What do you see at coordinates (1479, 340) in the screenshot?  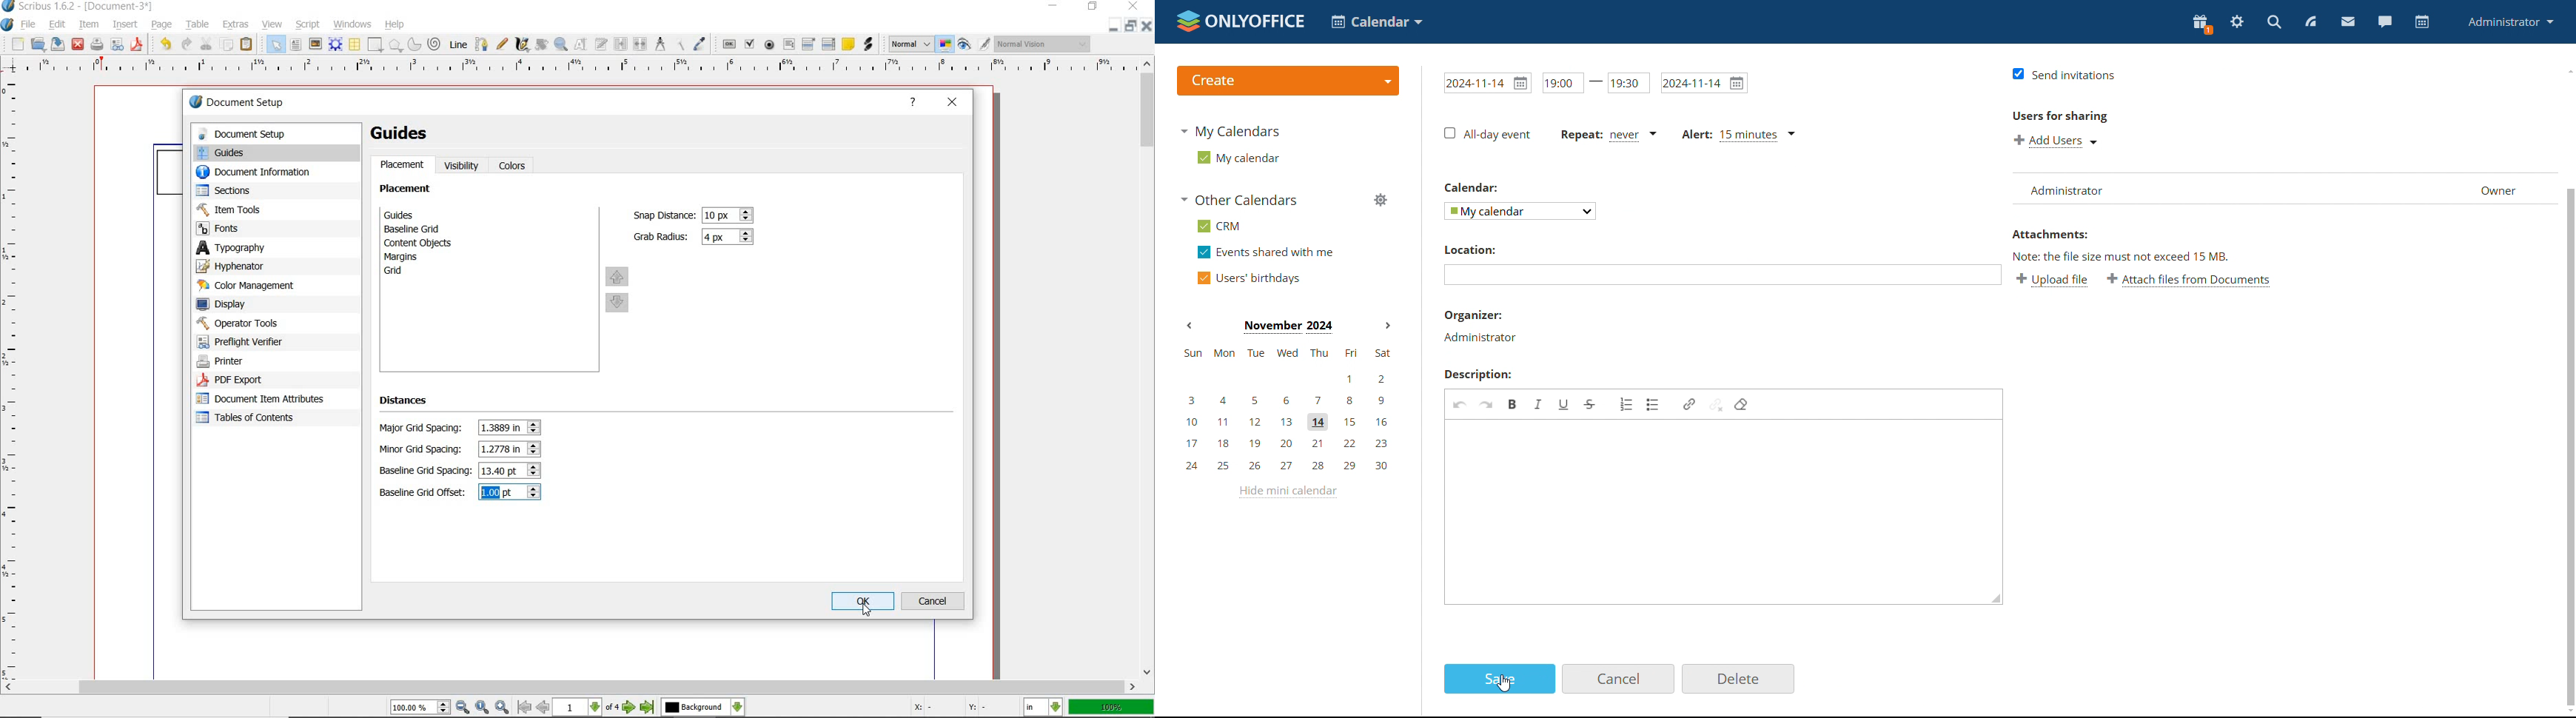 I see `administrator` at bounding box center [1479, 340].